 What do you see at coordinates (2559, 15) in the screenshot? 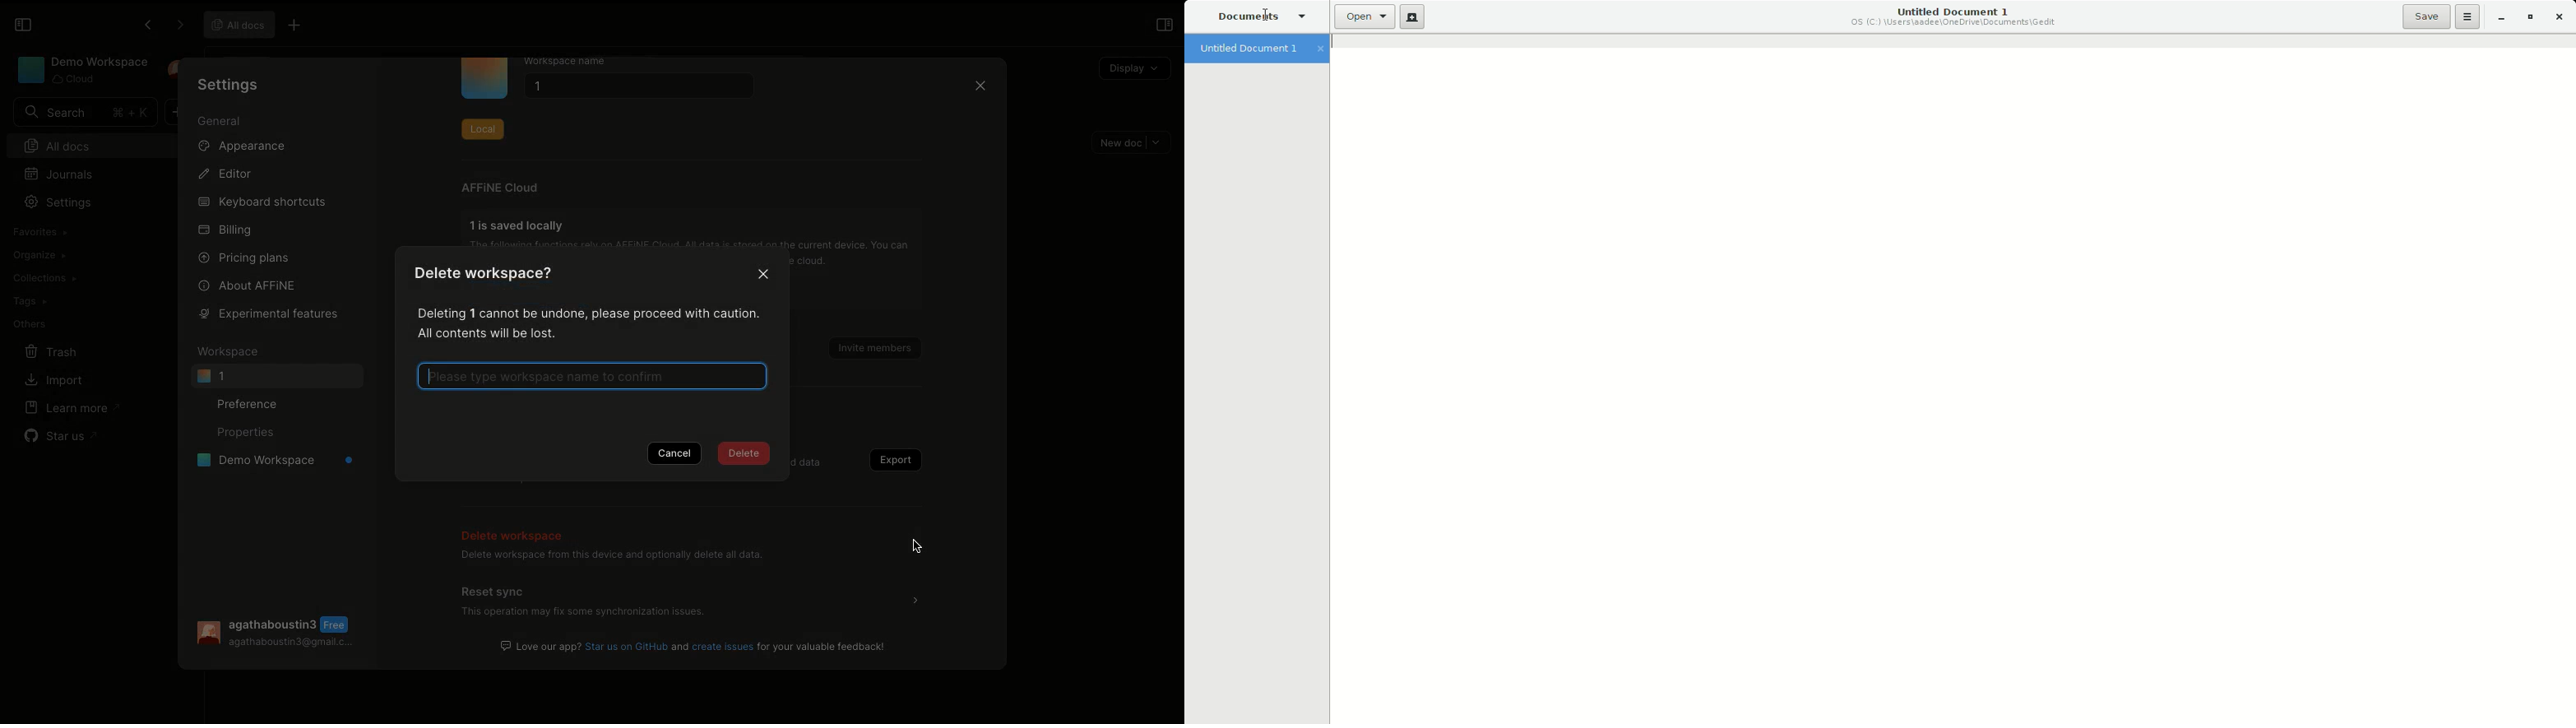
I see `Close` at bounding box center [2559, 15].